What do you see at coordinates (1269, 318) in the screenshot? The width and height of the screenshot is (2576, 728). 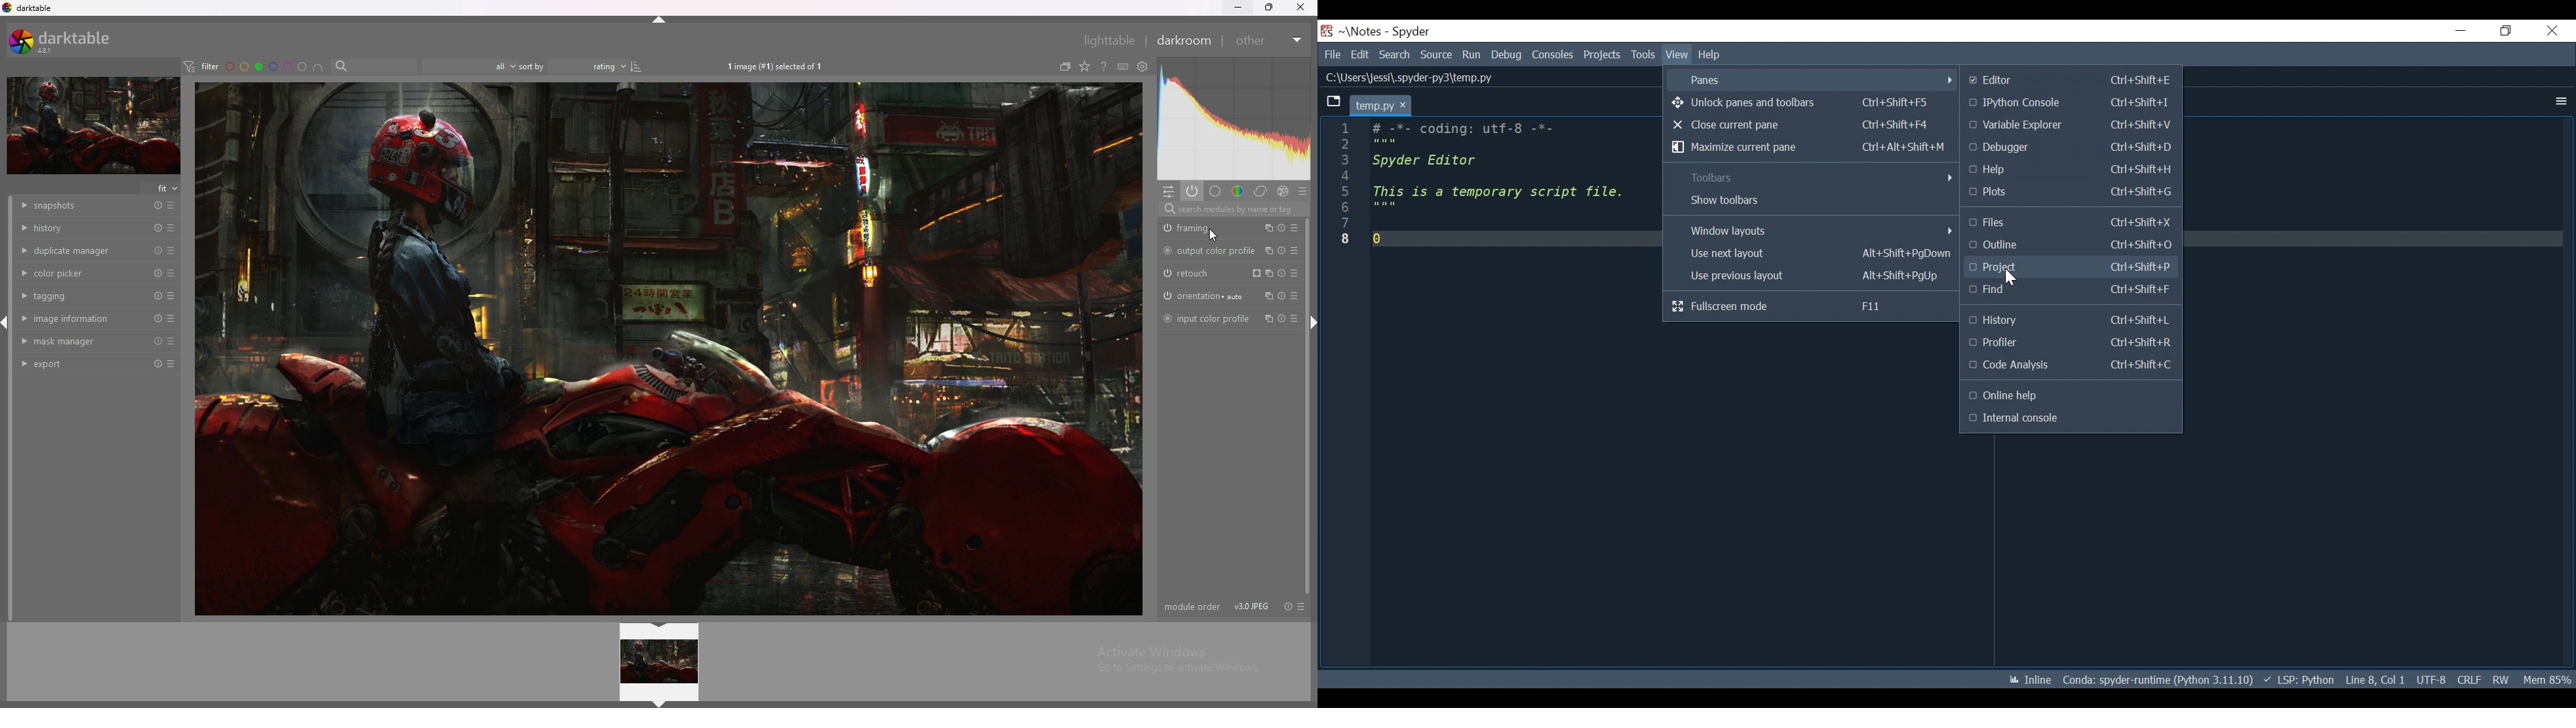 I see `multiple instances action` at bounding box center [1269, 318].